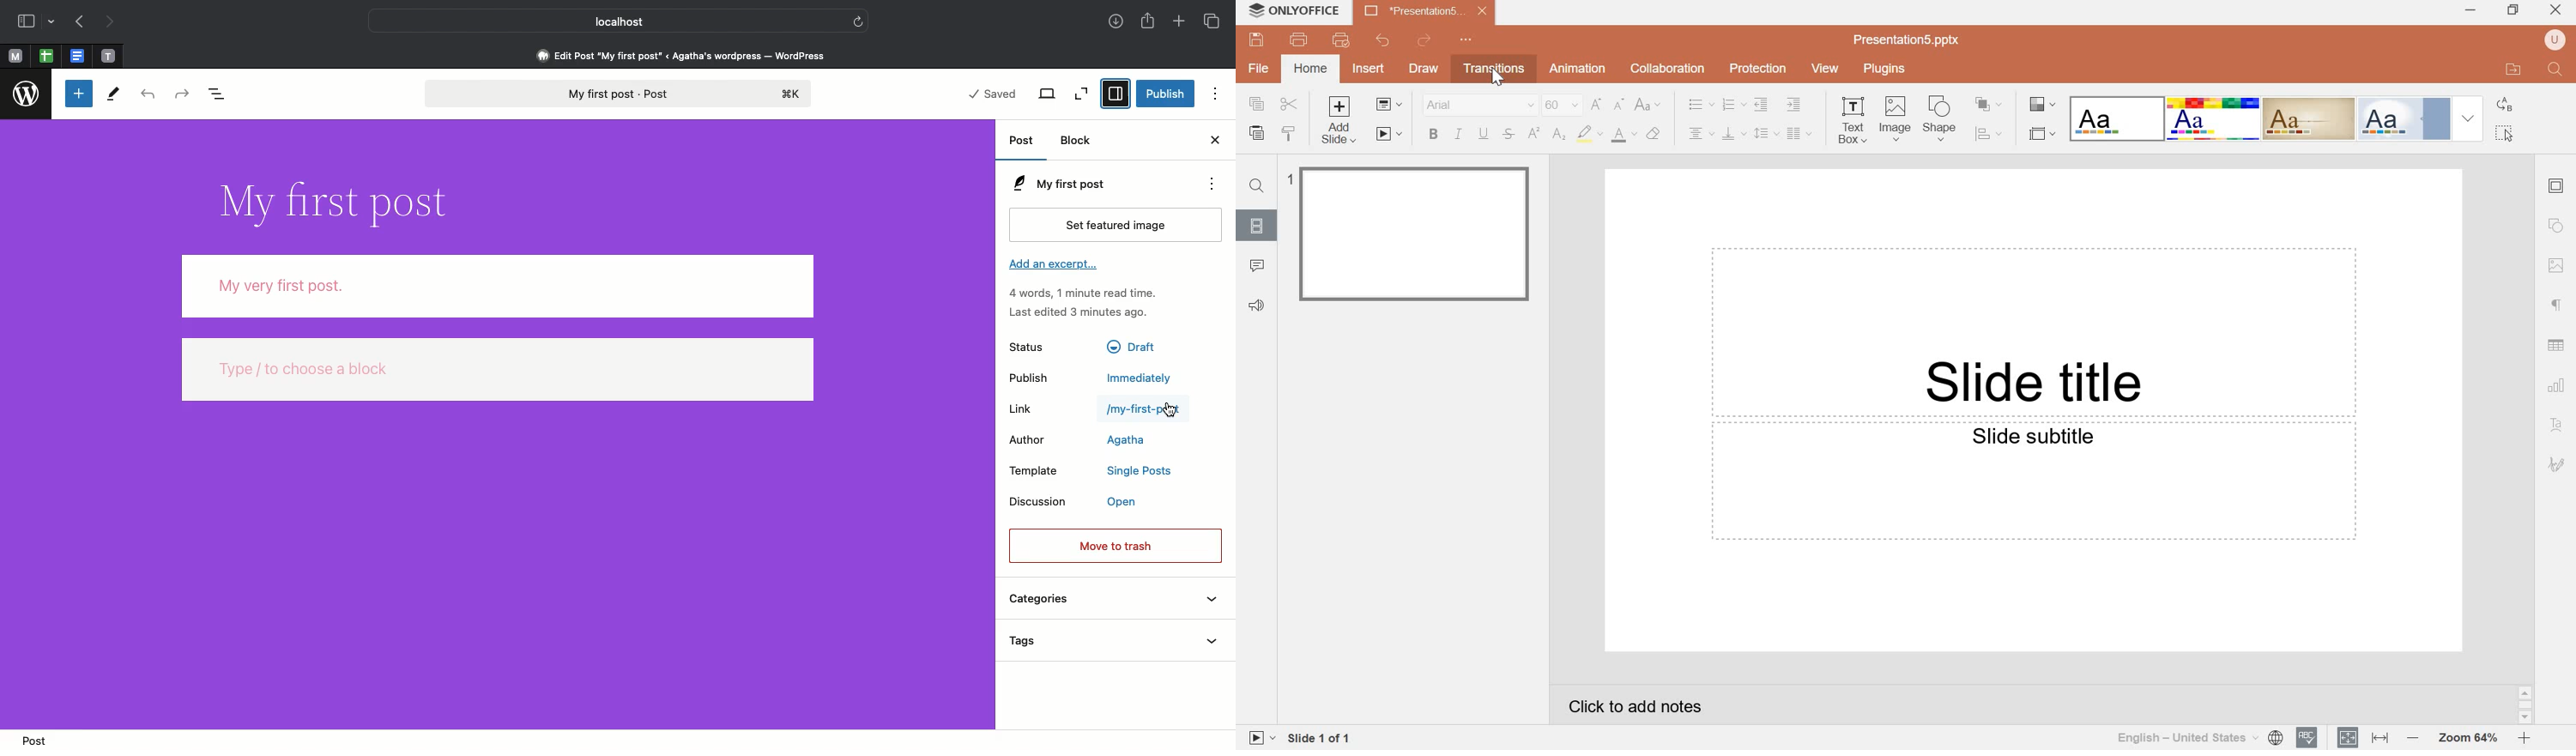  Describe the element at coordinates (1289, 177) in the screenshot. I see `1` at that location.